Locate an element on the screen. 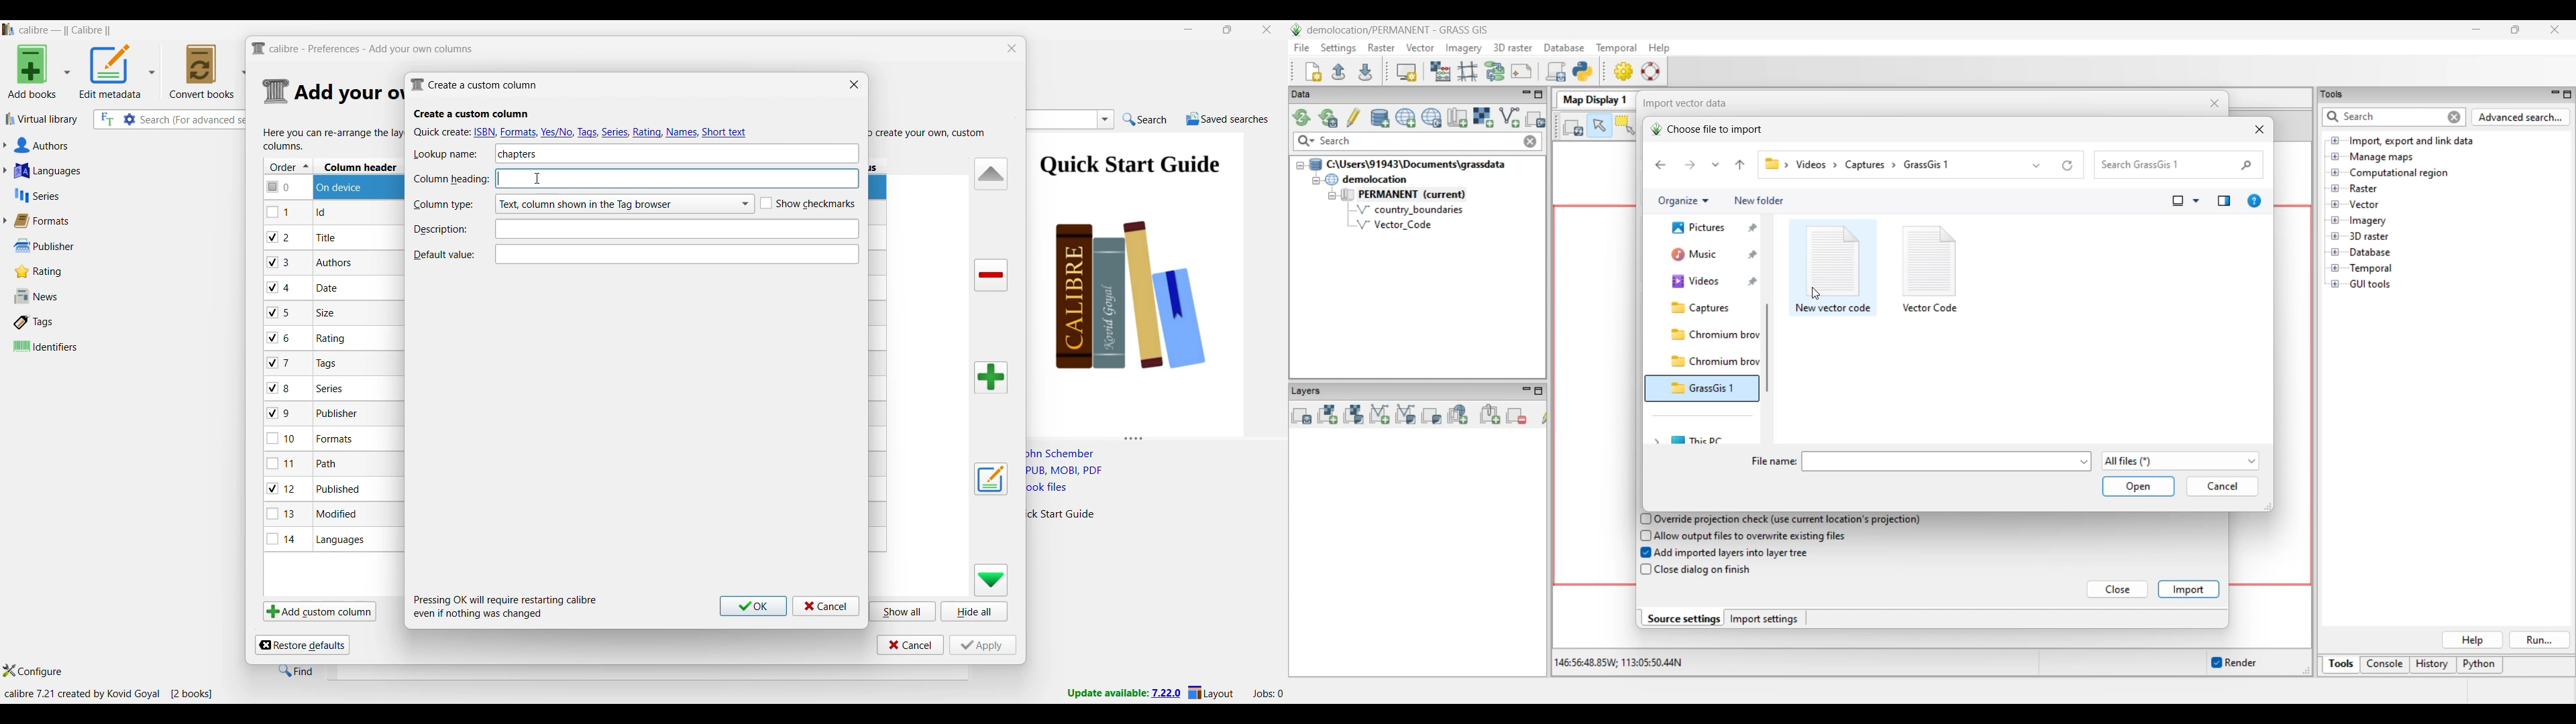 Image resolution: width=2576 pixels, height=728 pixels. checkbox - 2 is located at coordinates (279, 237).